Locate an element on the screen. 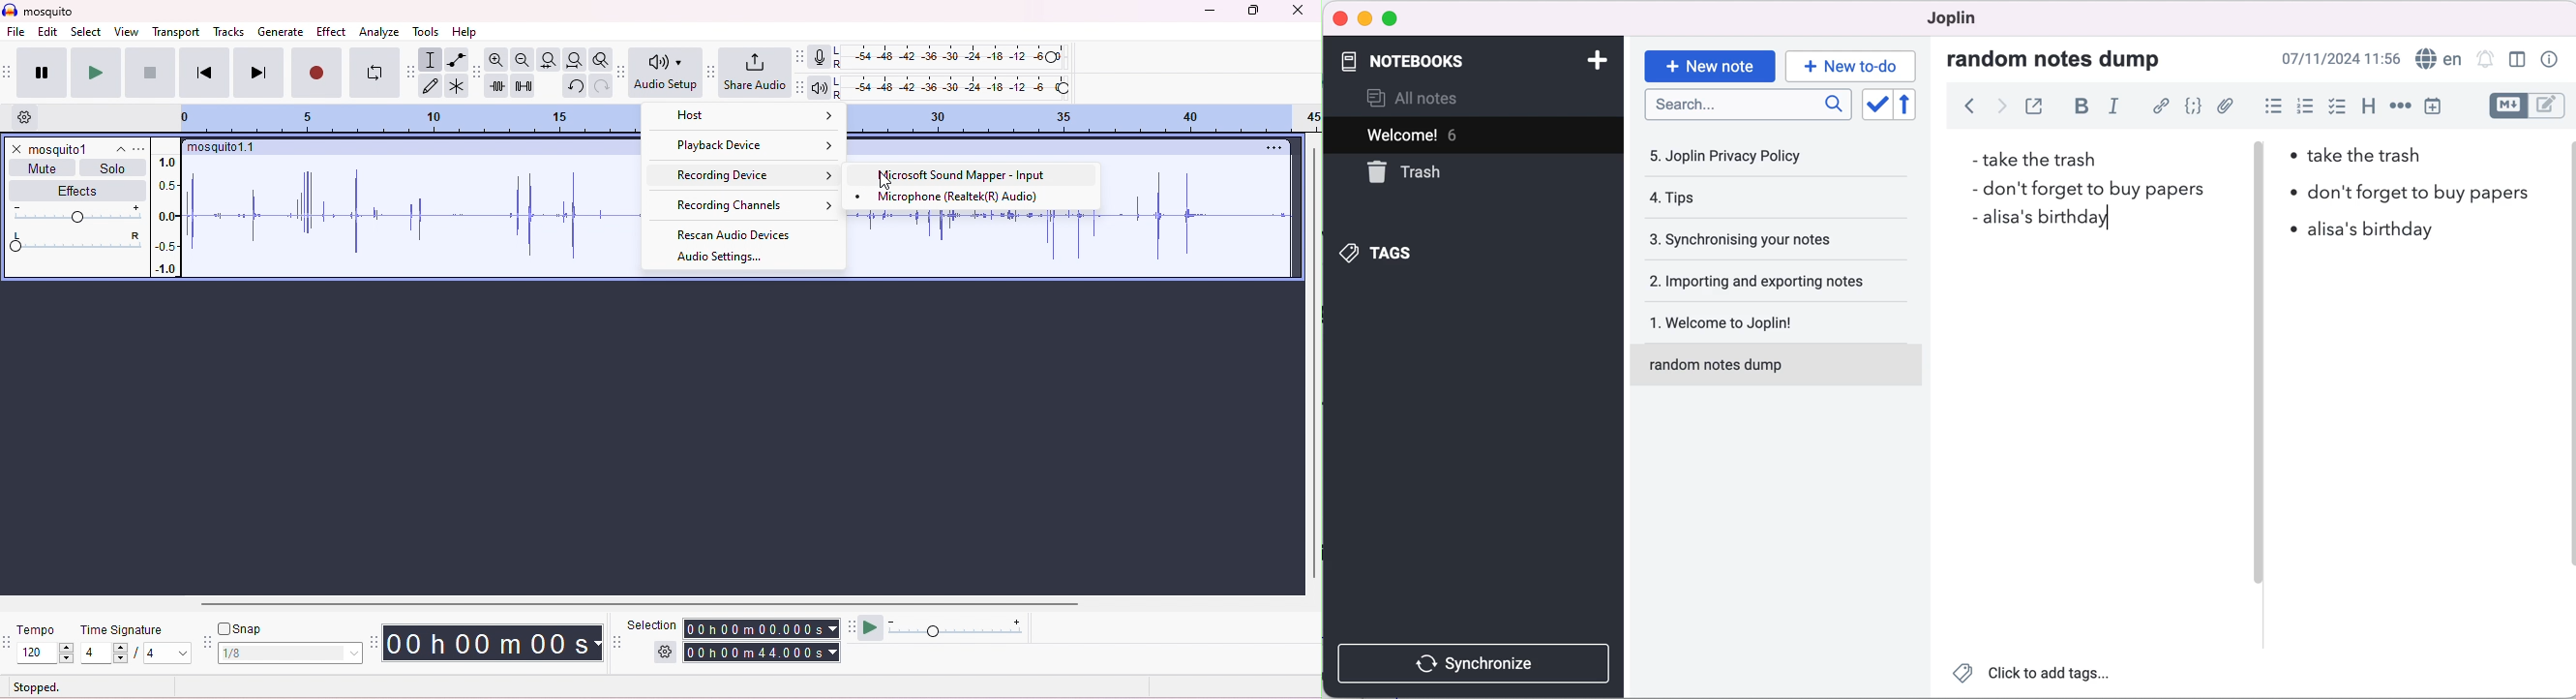  tempo is located at coordinates (34, 629).